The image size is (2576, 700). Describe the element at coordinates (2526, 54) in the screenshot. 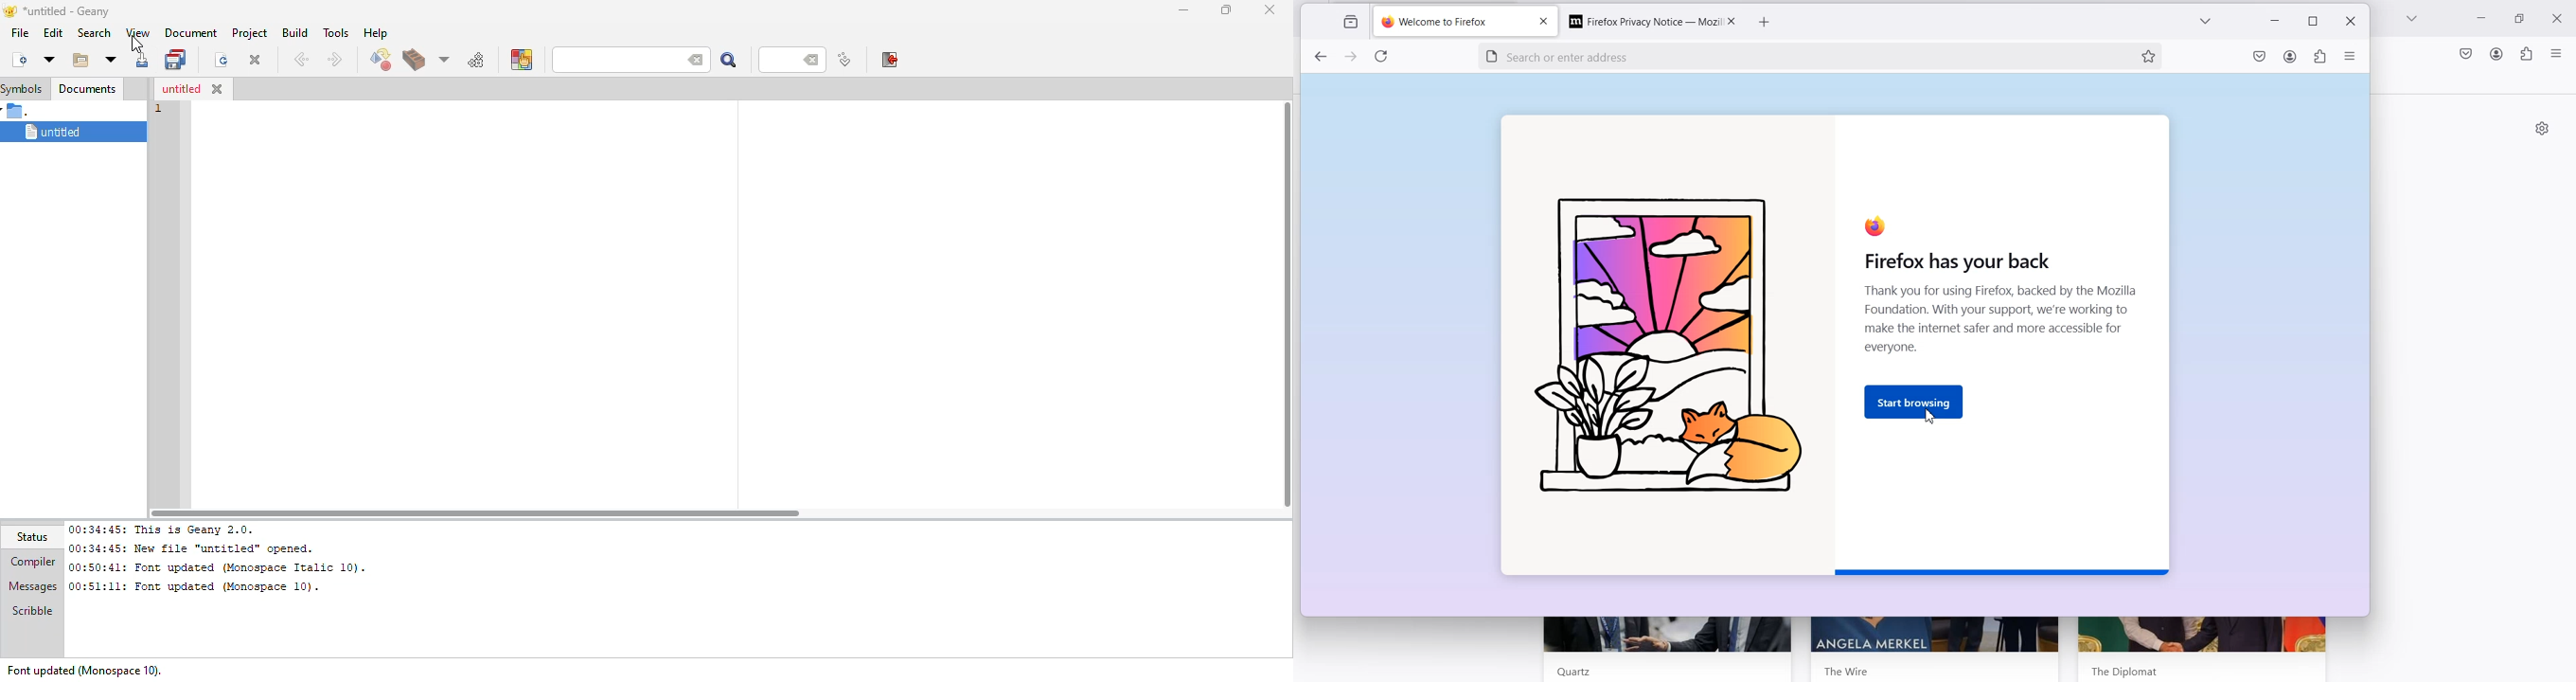

I see `Extensions` at that location.